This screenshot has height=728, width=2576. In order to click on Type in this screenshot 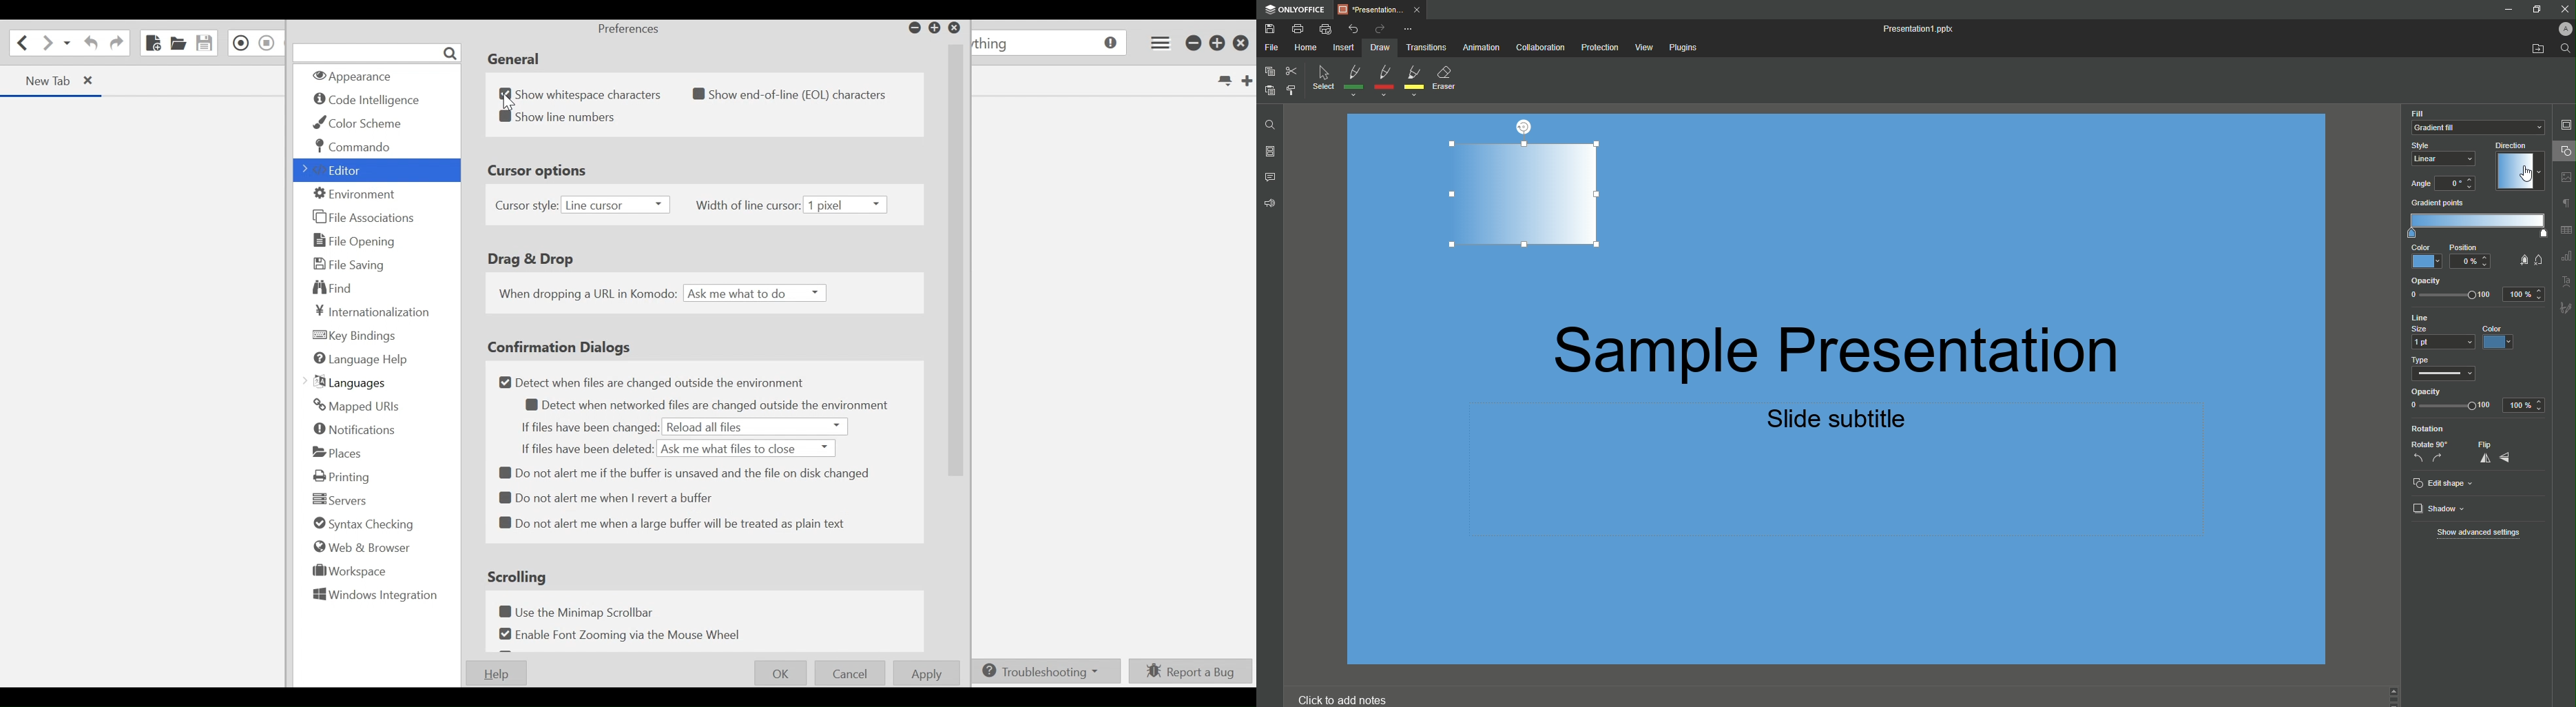, I will do `click(2449, 367)`.